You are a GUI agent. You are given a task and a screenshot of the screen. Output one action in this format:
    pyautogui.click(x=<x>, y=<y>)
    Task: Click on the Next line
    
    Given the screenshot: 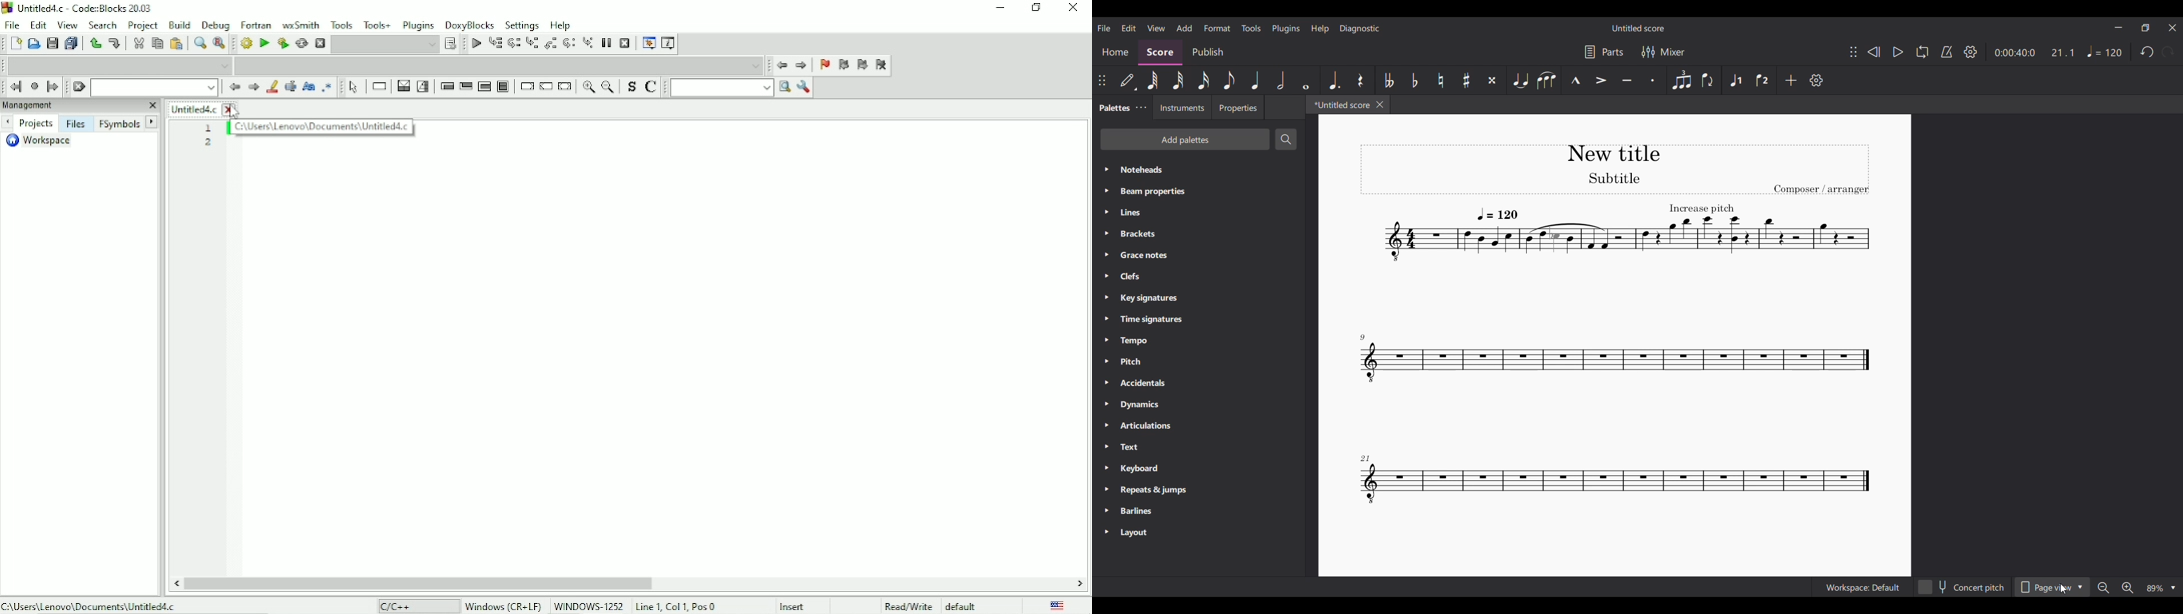 What is the action you would take?
    pyautogui.click(x=514, y=43)
    